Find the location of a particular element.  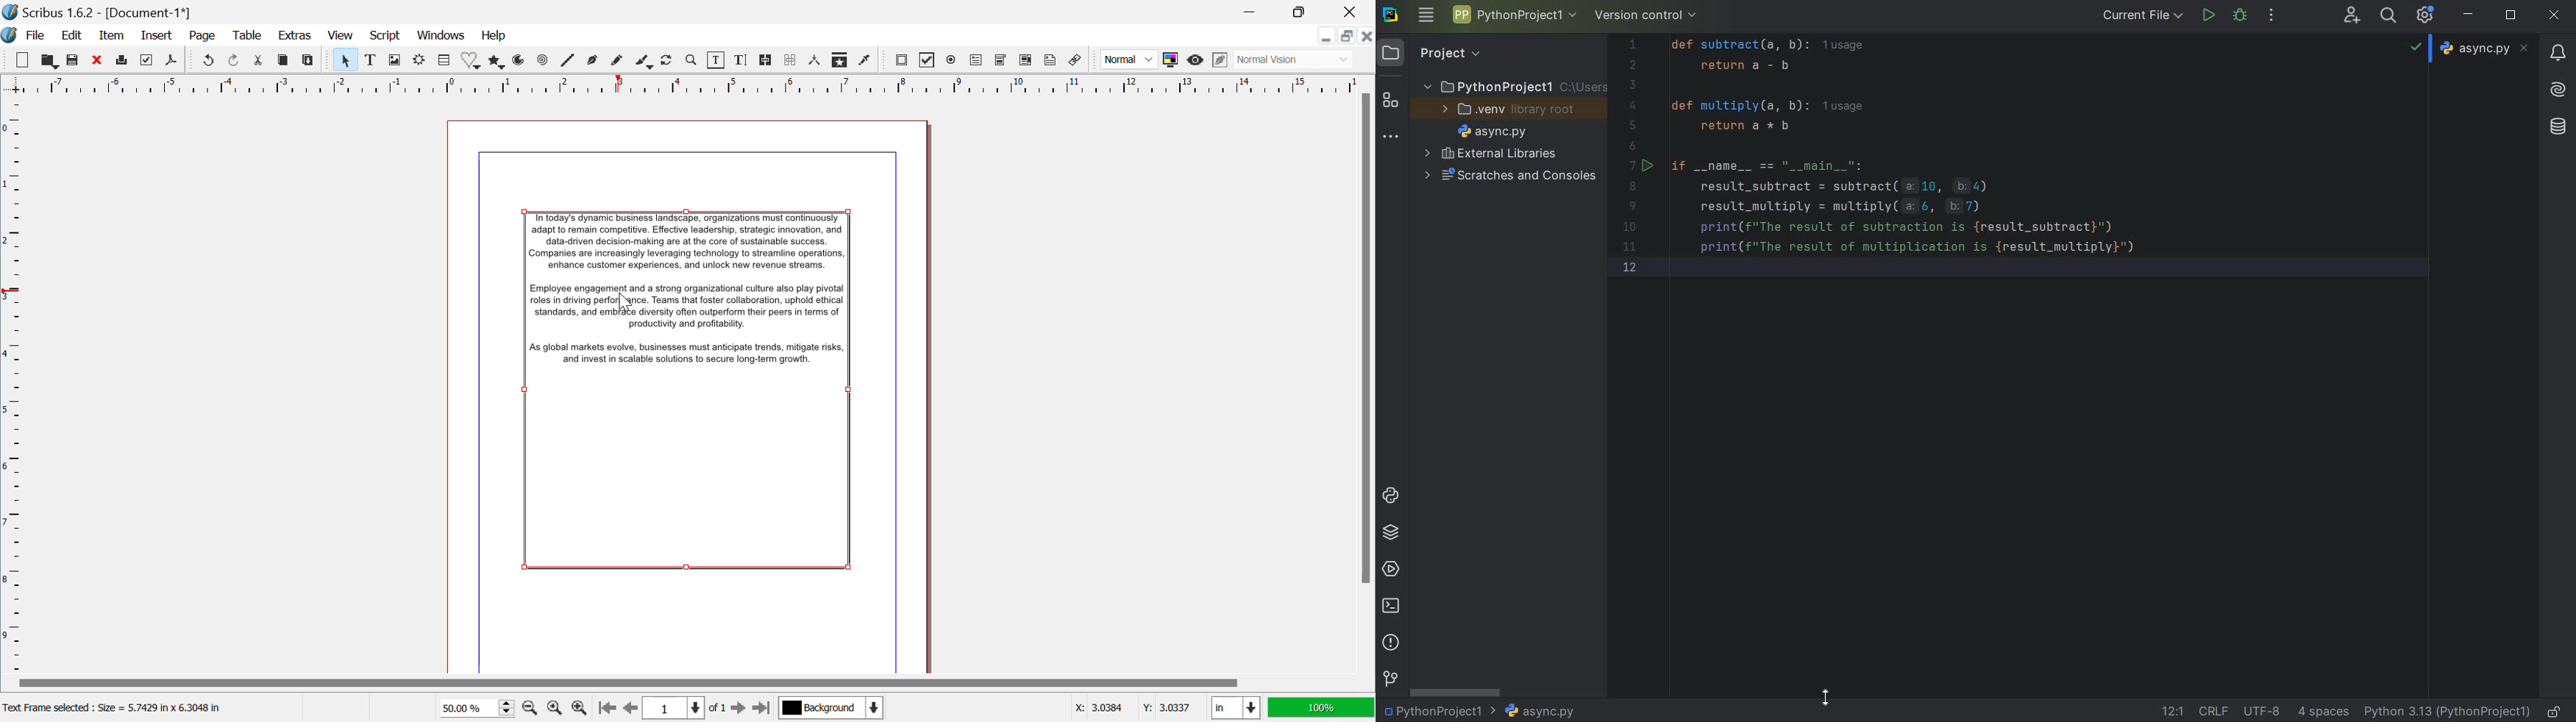

Save as Pdf is located at coordinates (172, 61).